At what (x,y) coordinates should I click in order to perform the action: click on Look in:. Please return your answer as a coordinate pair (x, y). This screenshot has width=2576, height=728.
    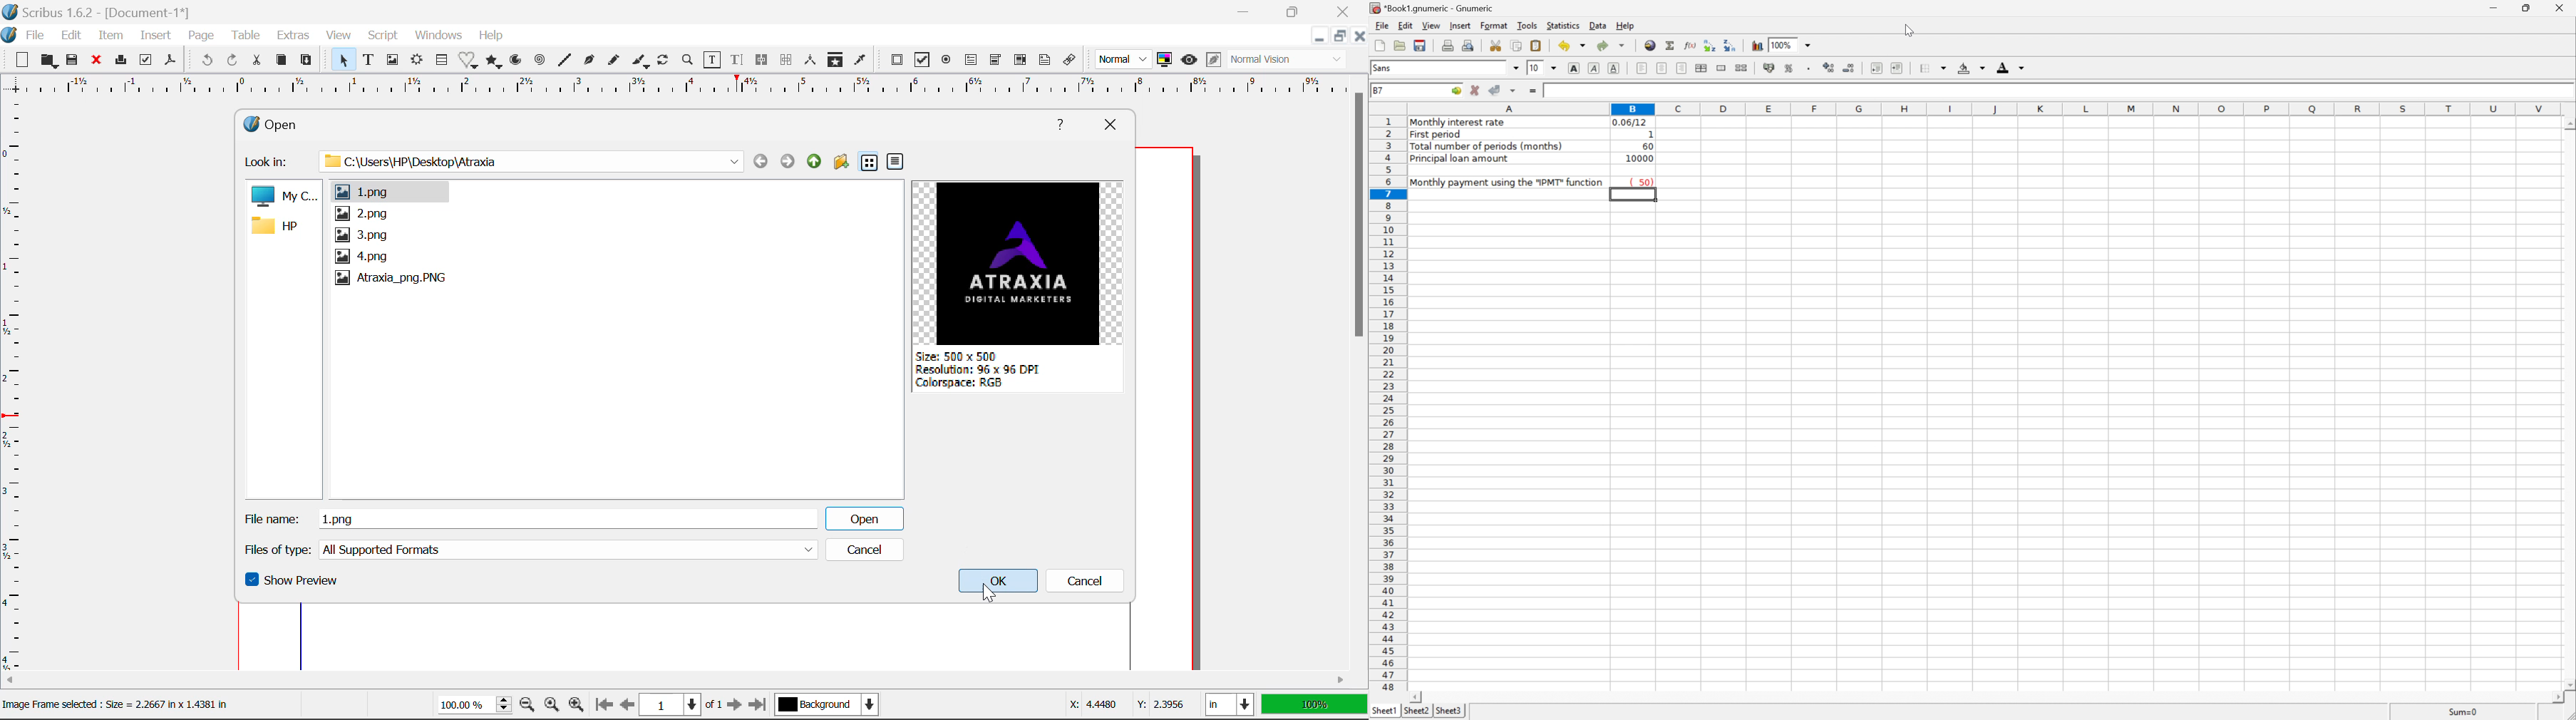
    Looking at the image, I should click on (269, 163).